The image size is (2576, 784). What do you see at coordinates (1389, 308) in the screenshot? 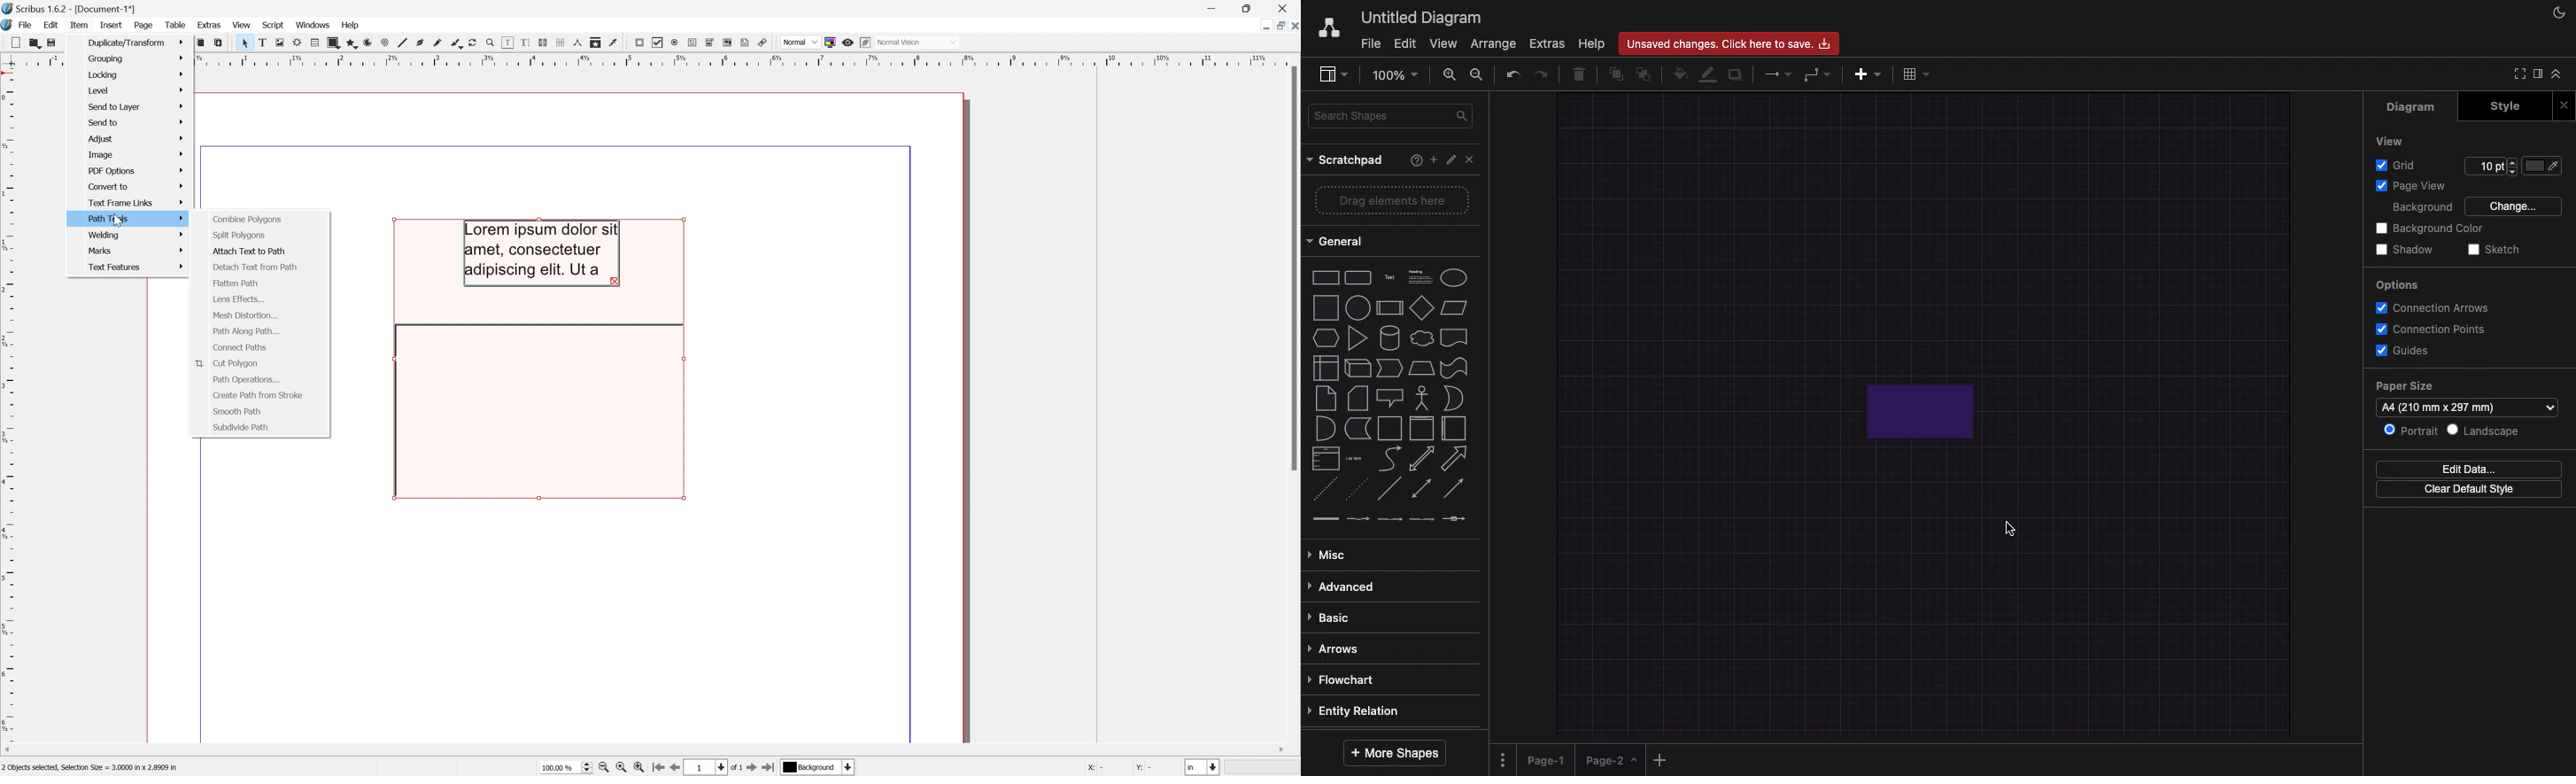
I see `process` at bounding box center [1389, 308].